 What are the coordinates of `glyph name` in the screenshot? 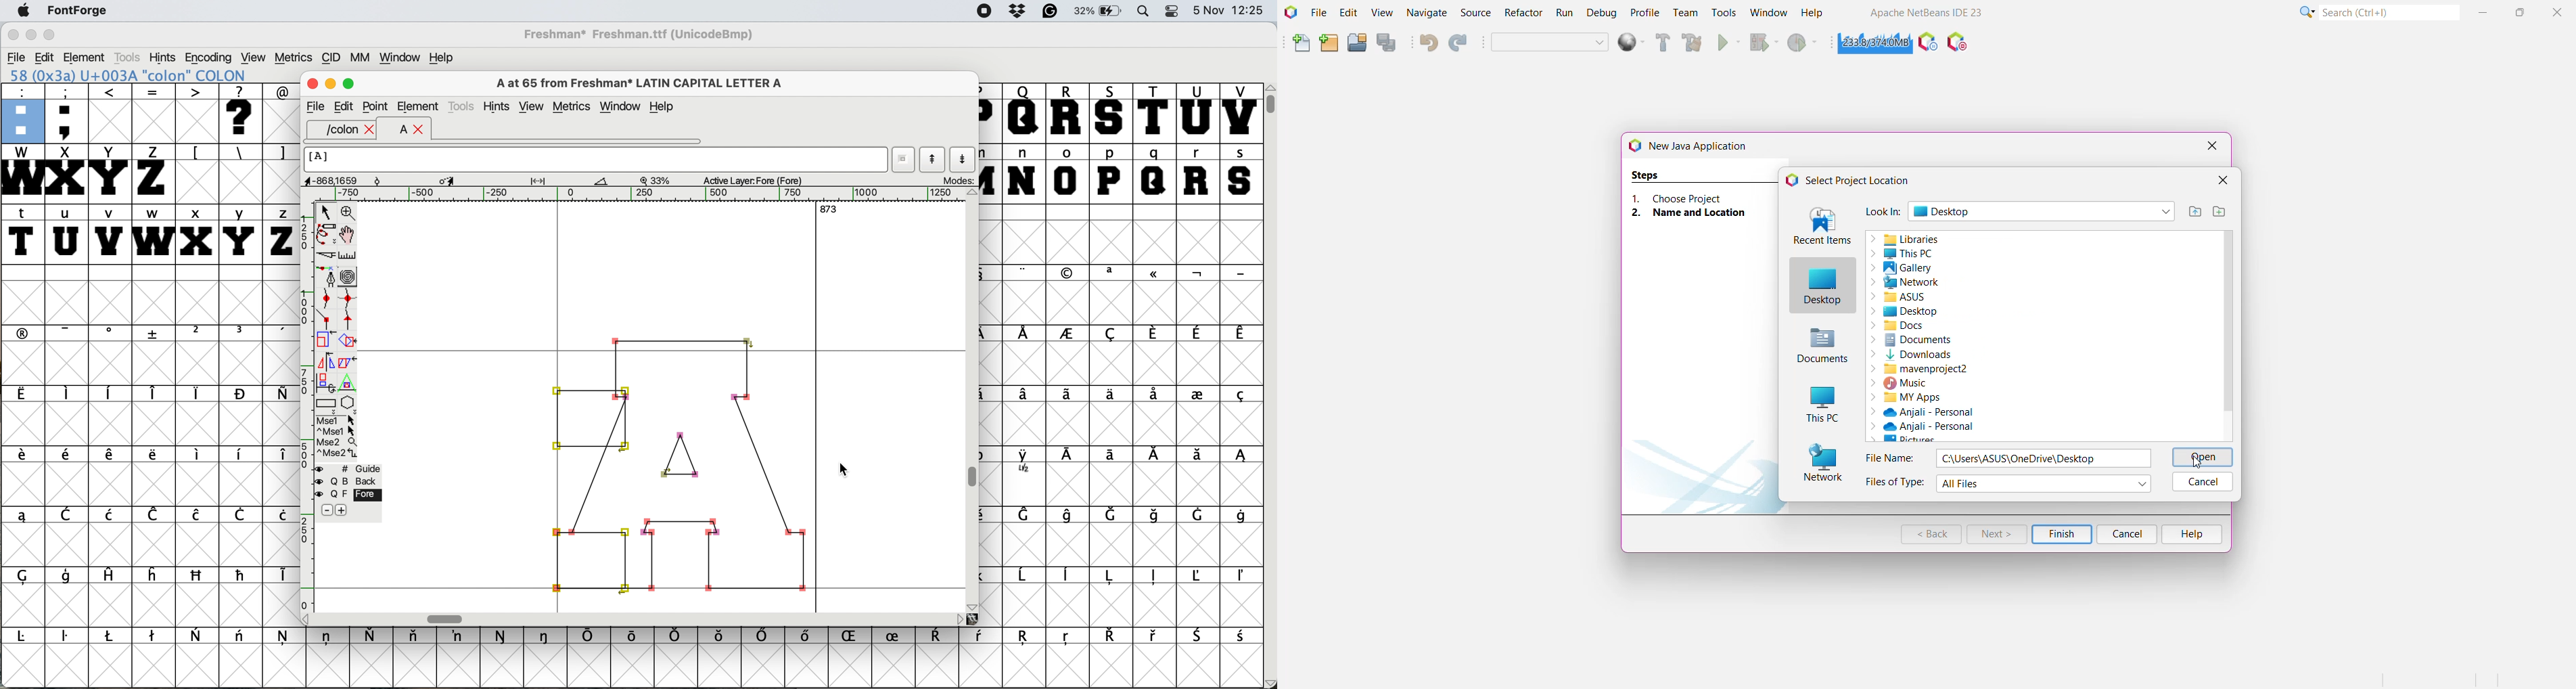 It's located at (598, 160).